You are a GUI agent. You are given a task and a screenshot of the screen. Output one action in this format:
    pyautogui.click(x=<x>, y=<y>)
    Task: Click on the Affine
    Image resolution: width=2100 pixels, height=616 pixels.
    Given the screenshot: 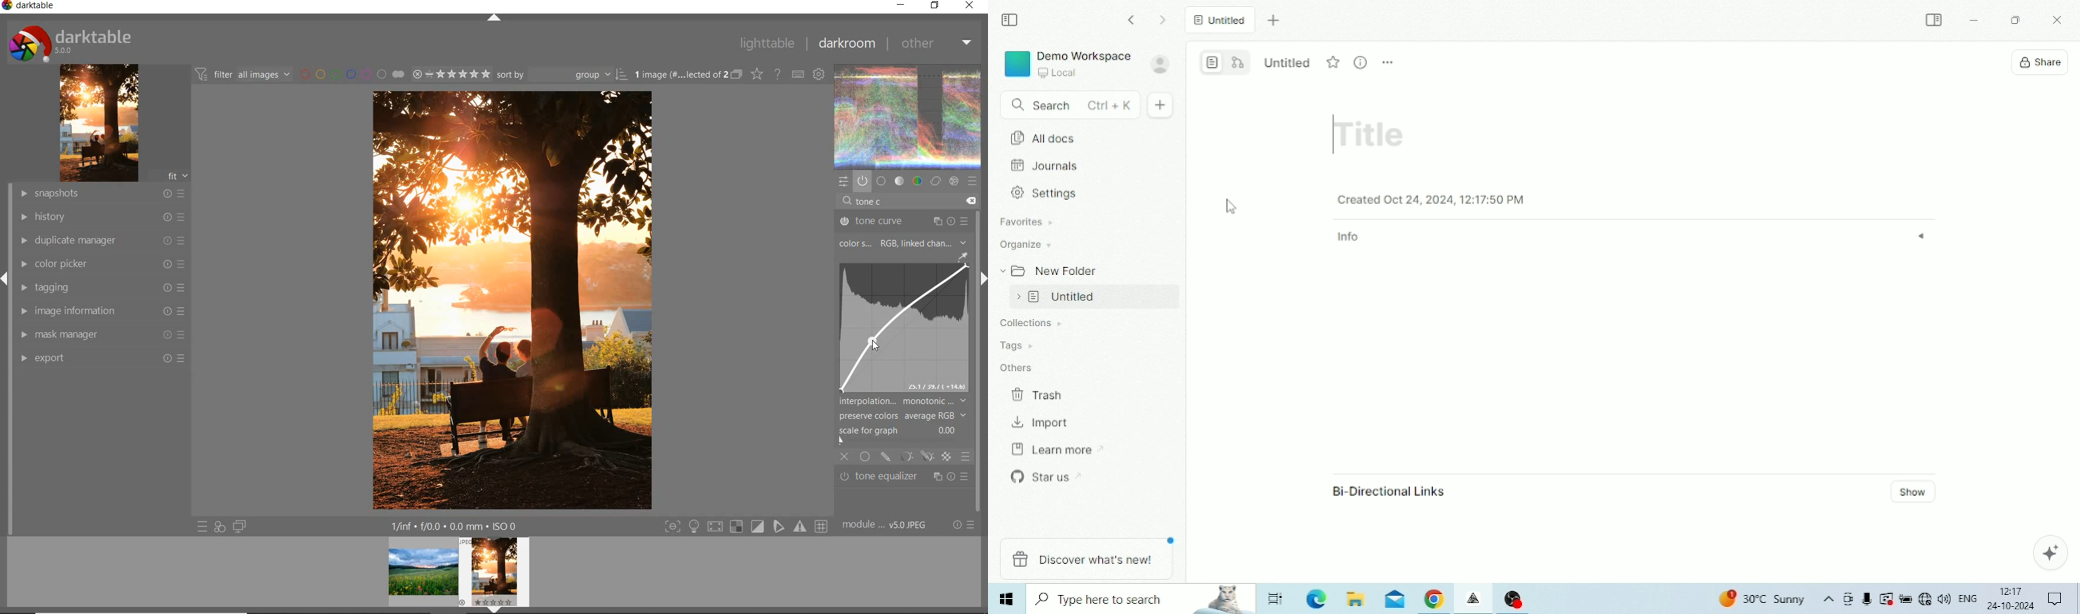 What is the action you would take?
    pyautogui.click(x=1475, y=599)
    